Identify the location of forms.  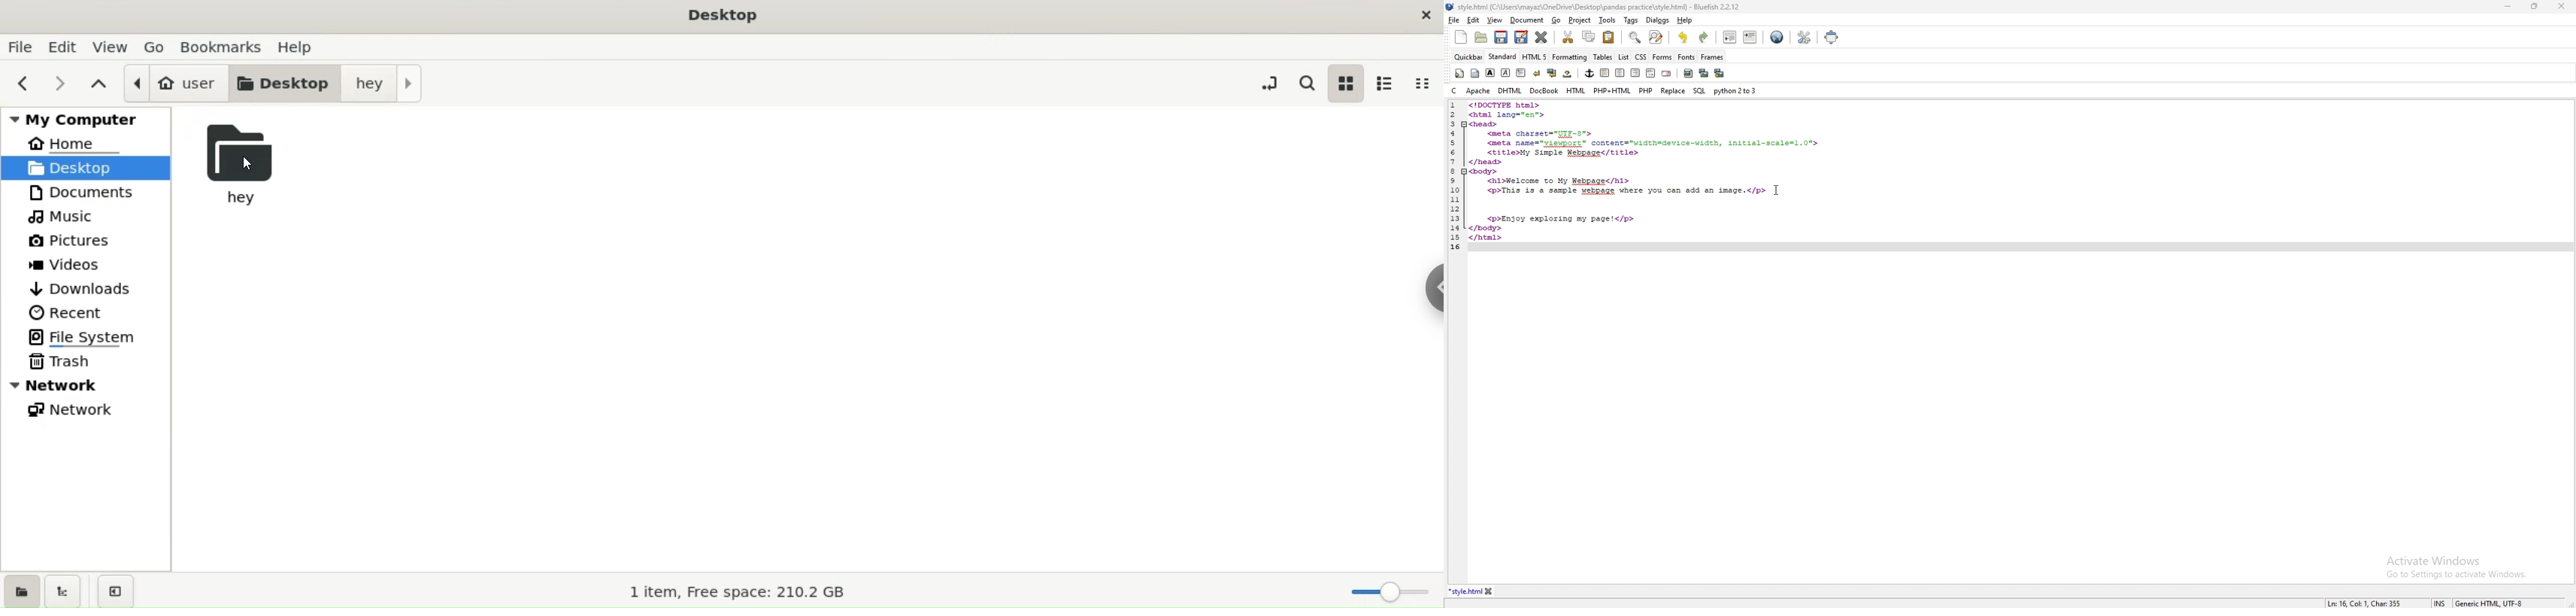
(1662, 57).